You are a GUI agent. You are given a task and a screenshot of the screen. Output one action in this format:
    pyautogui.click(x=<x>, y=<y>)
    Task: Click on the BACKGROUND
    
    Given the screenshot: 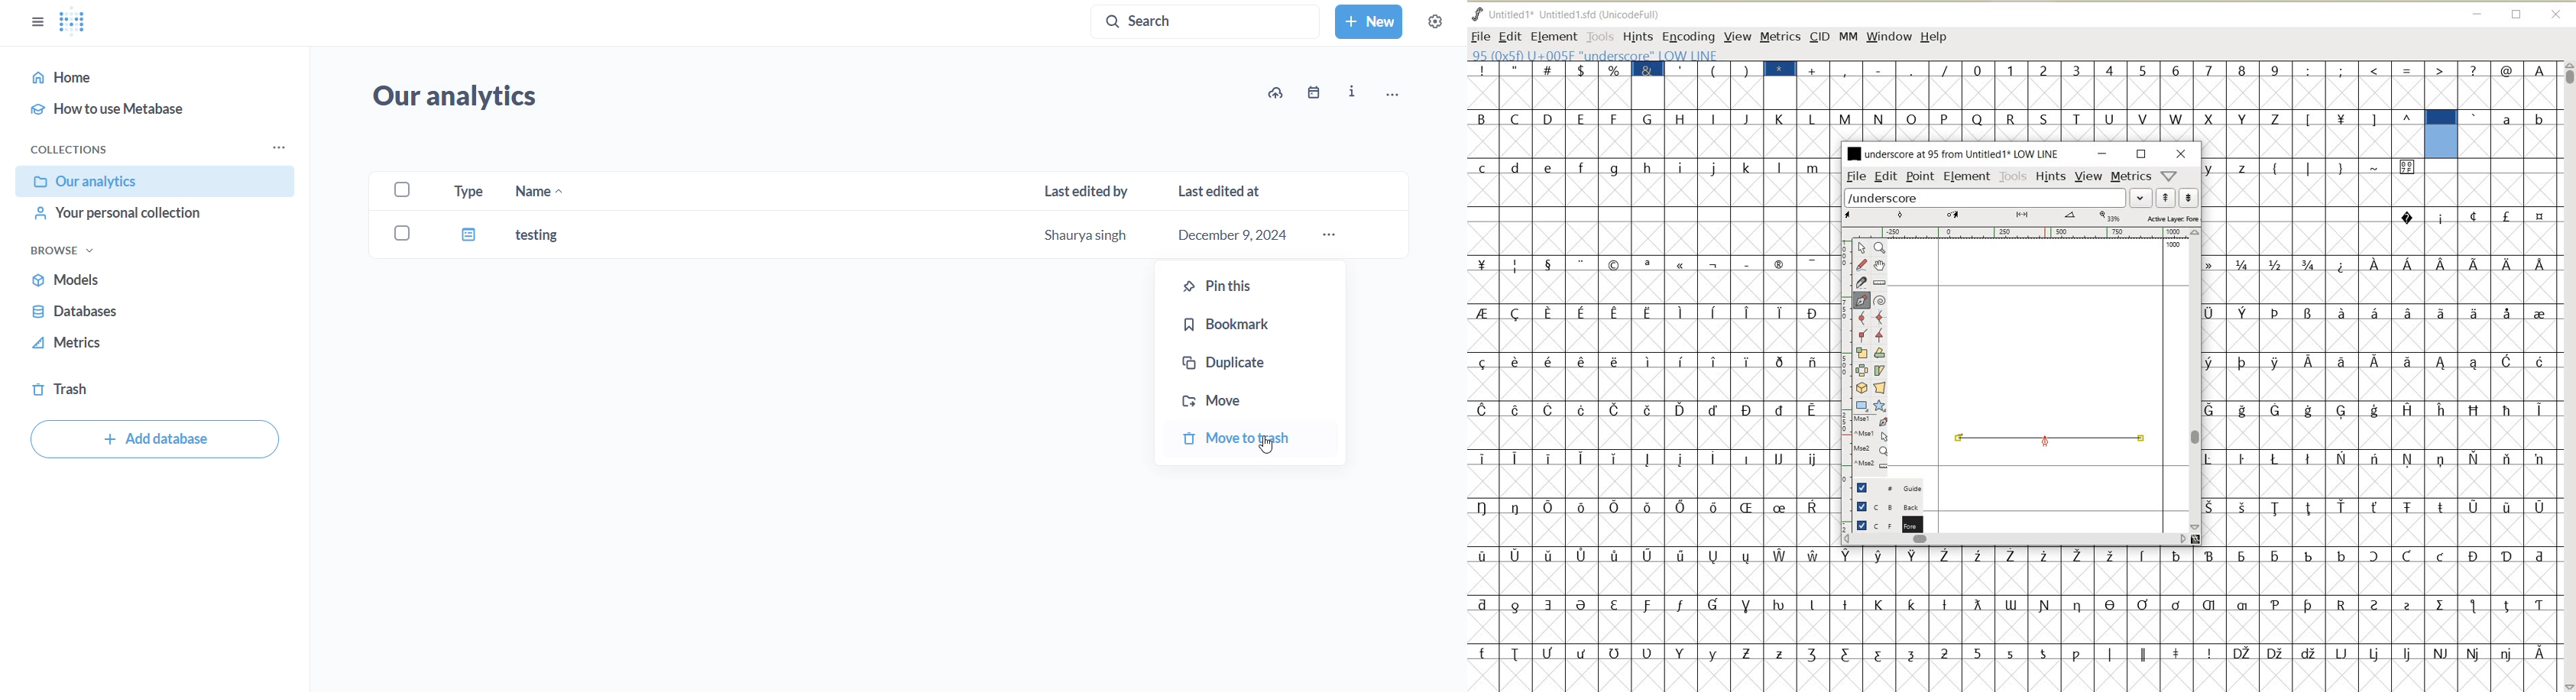 What is the action you would take?
    pyautogui.click(x=1884, y=507)
    